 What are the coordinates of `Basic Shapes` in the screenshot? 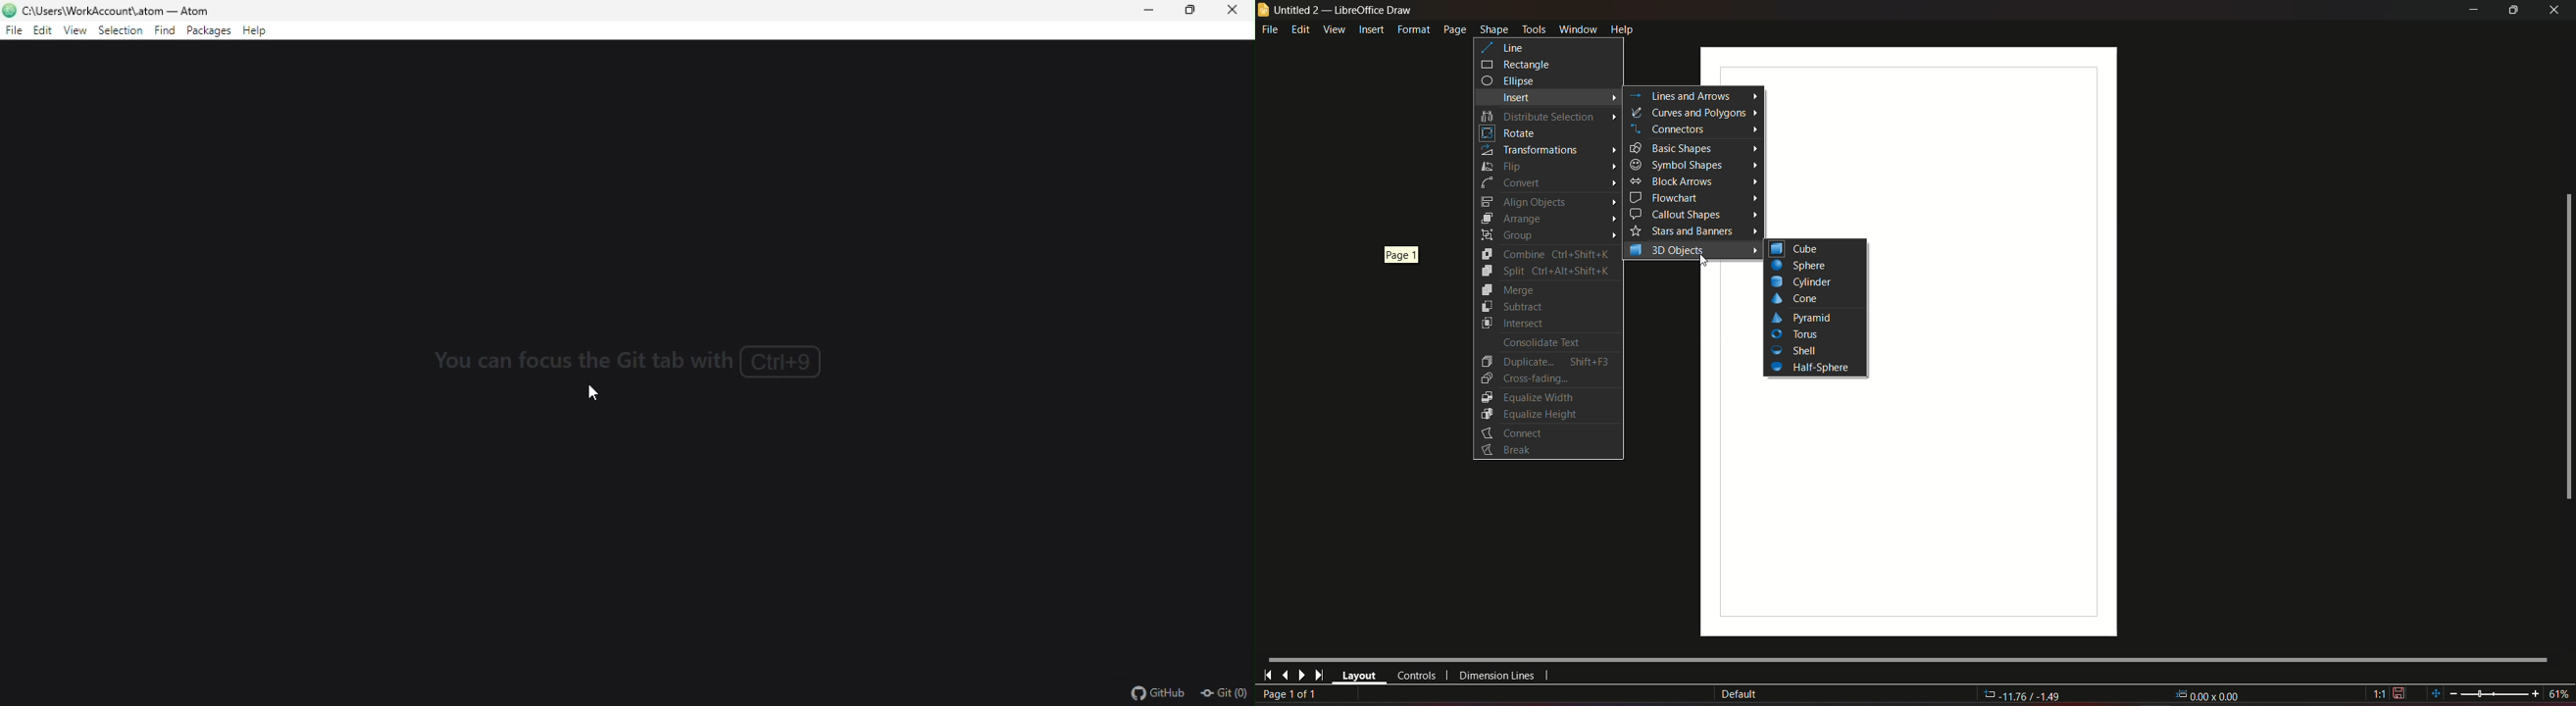 It's located at (1670, 148).